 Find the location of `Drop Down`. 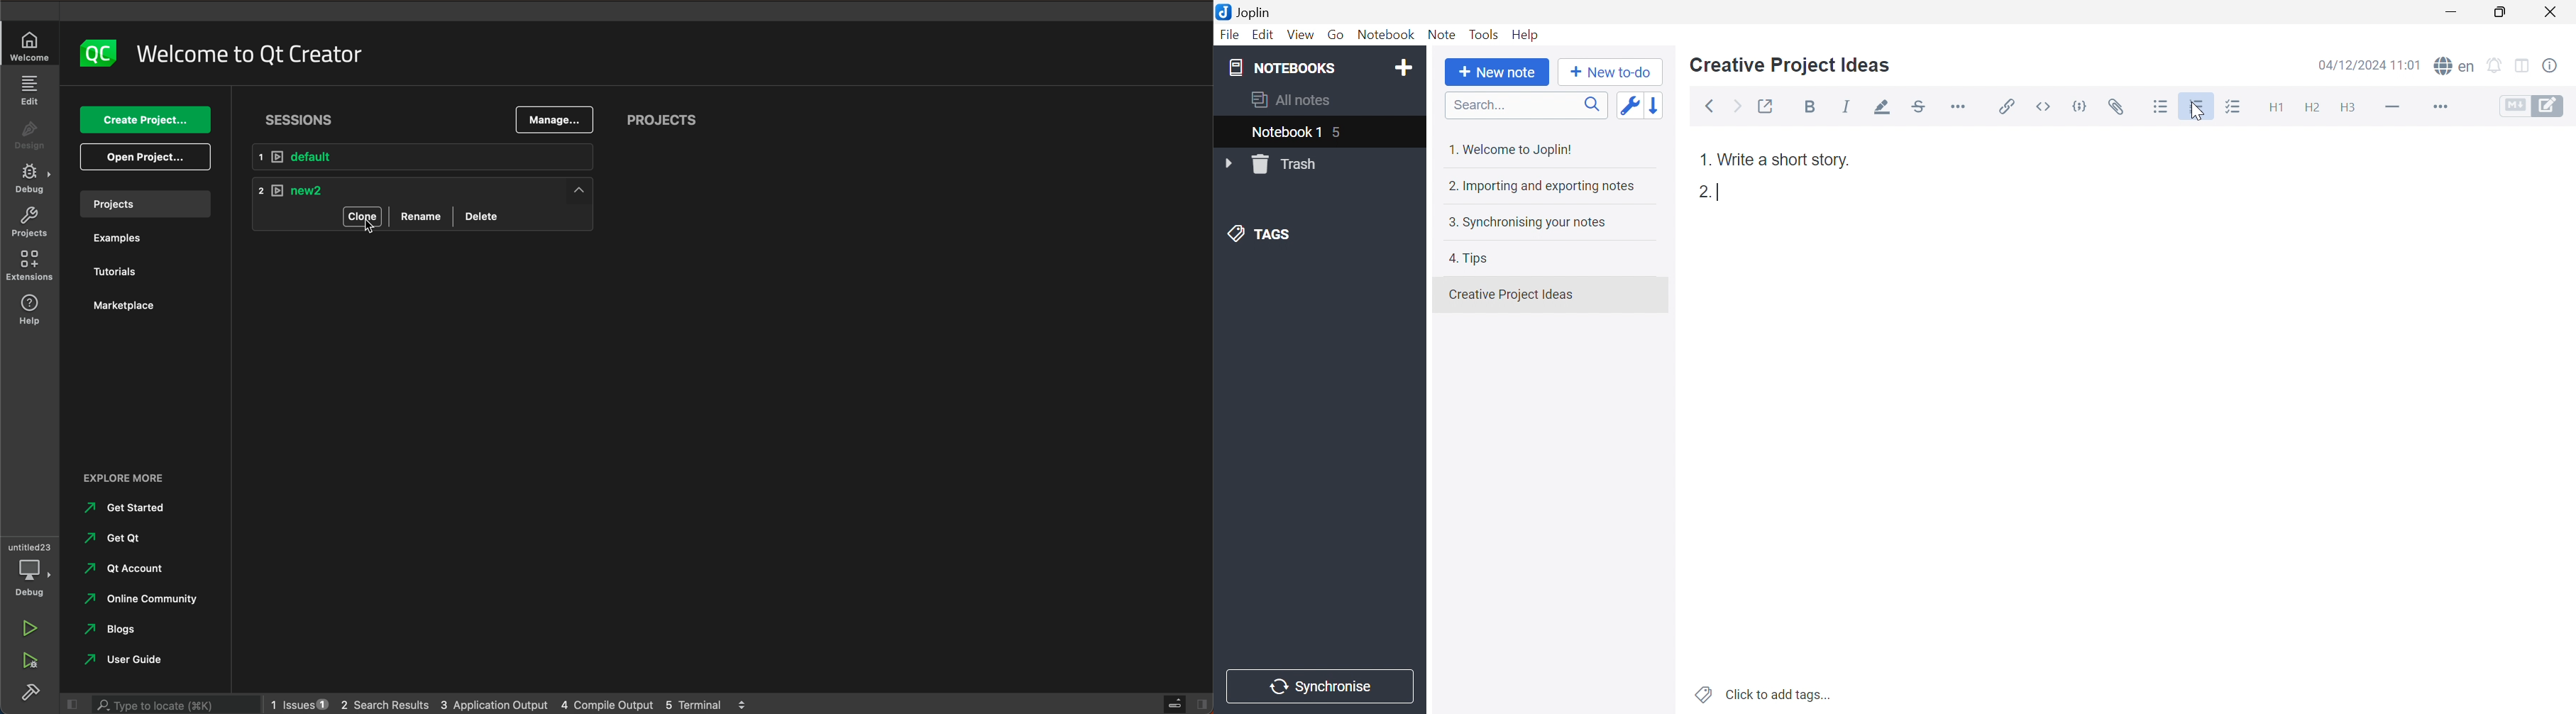

Drop Down is located at coordinates (1231, 164).